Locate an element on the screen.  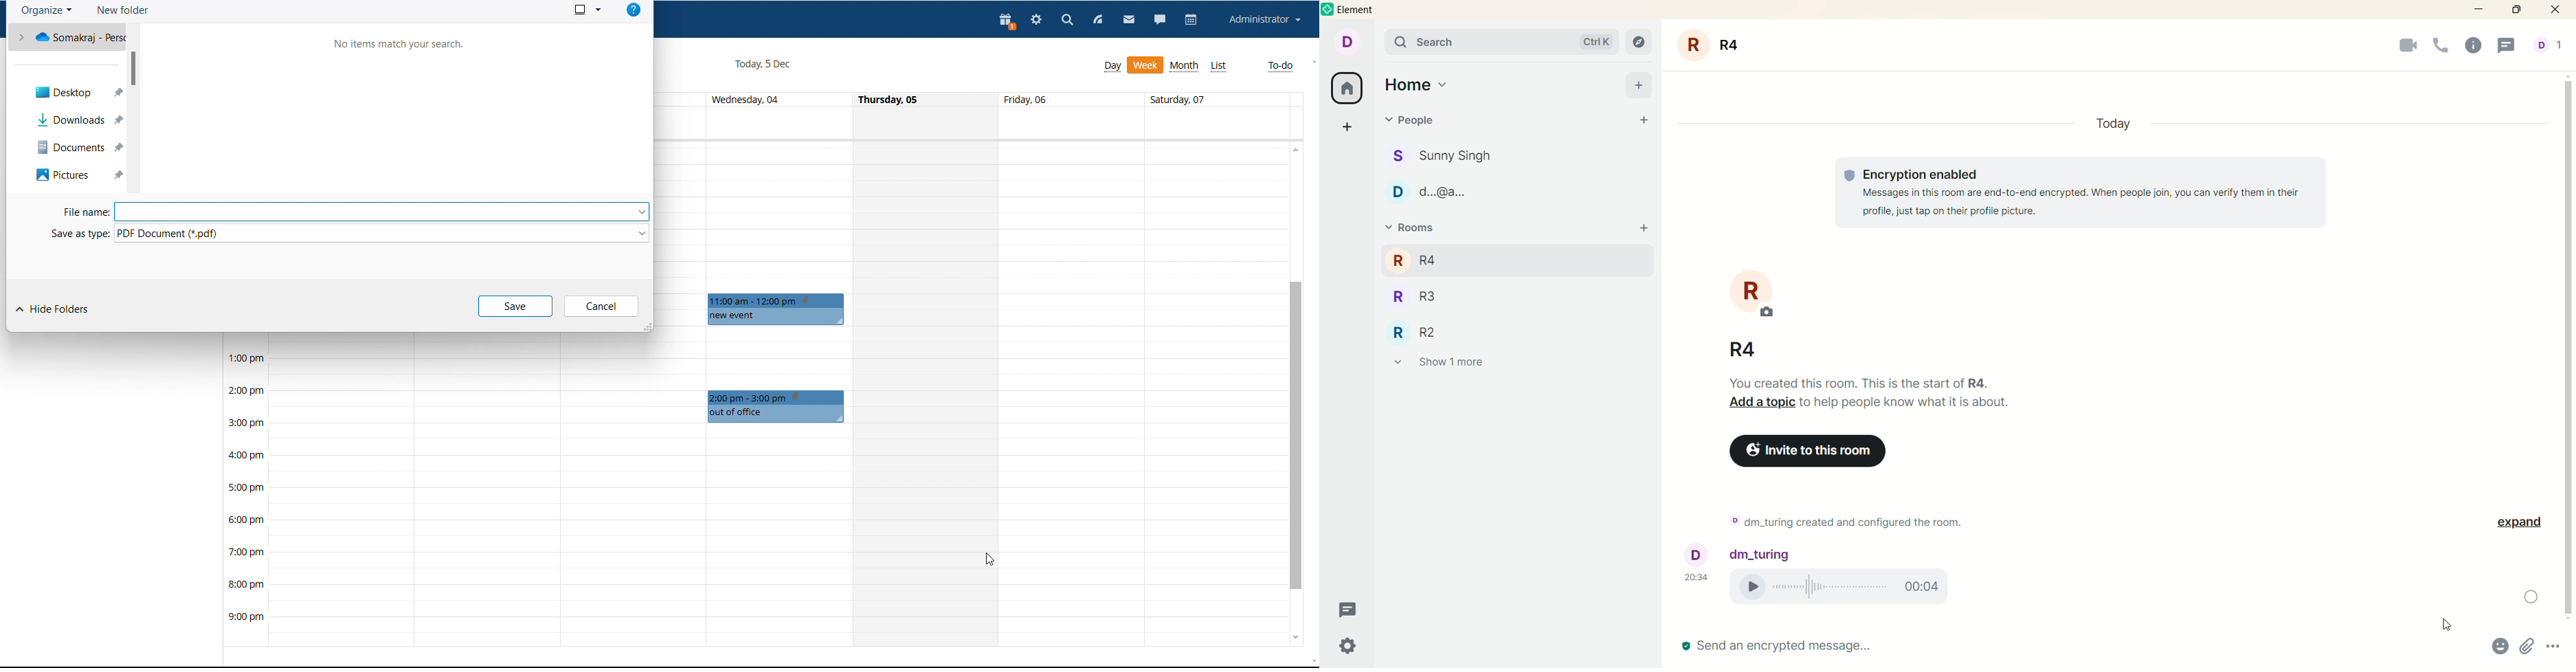
add is located at coordinates (1639, 84).